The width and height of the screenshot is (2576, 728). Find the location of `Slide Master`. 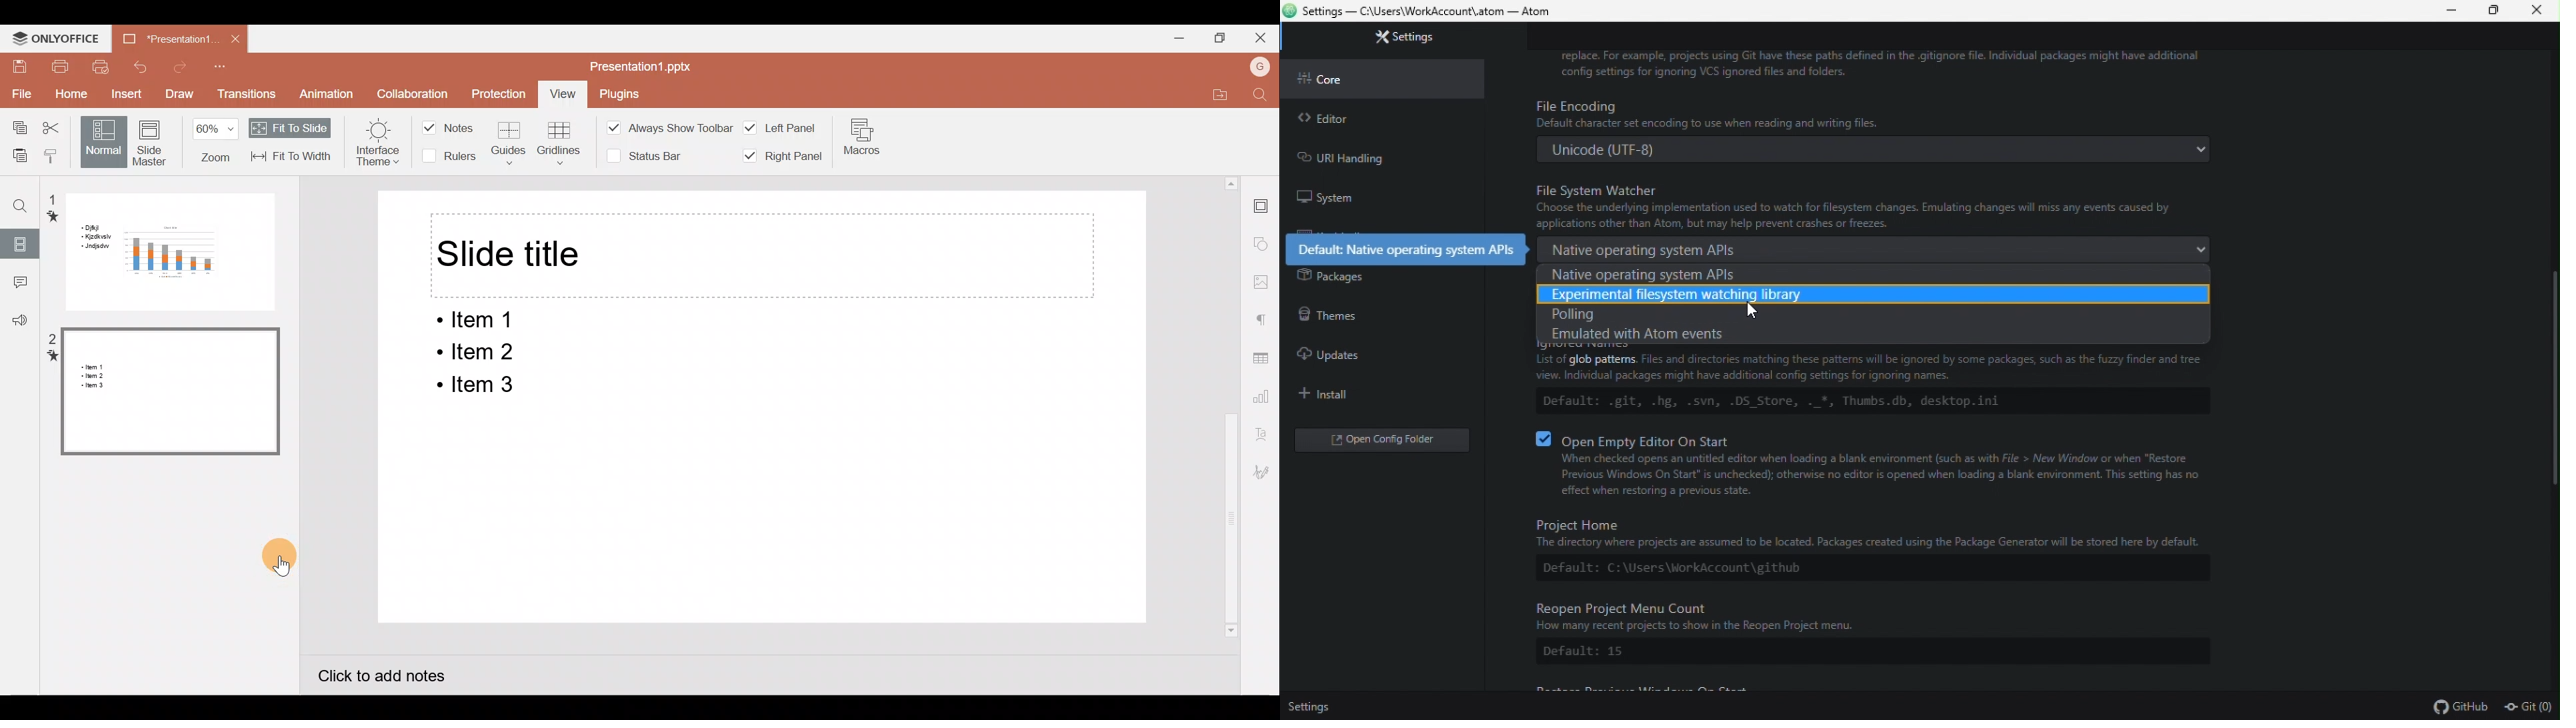

Slide Master is located at coordinates (149, 141).